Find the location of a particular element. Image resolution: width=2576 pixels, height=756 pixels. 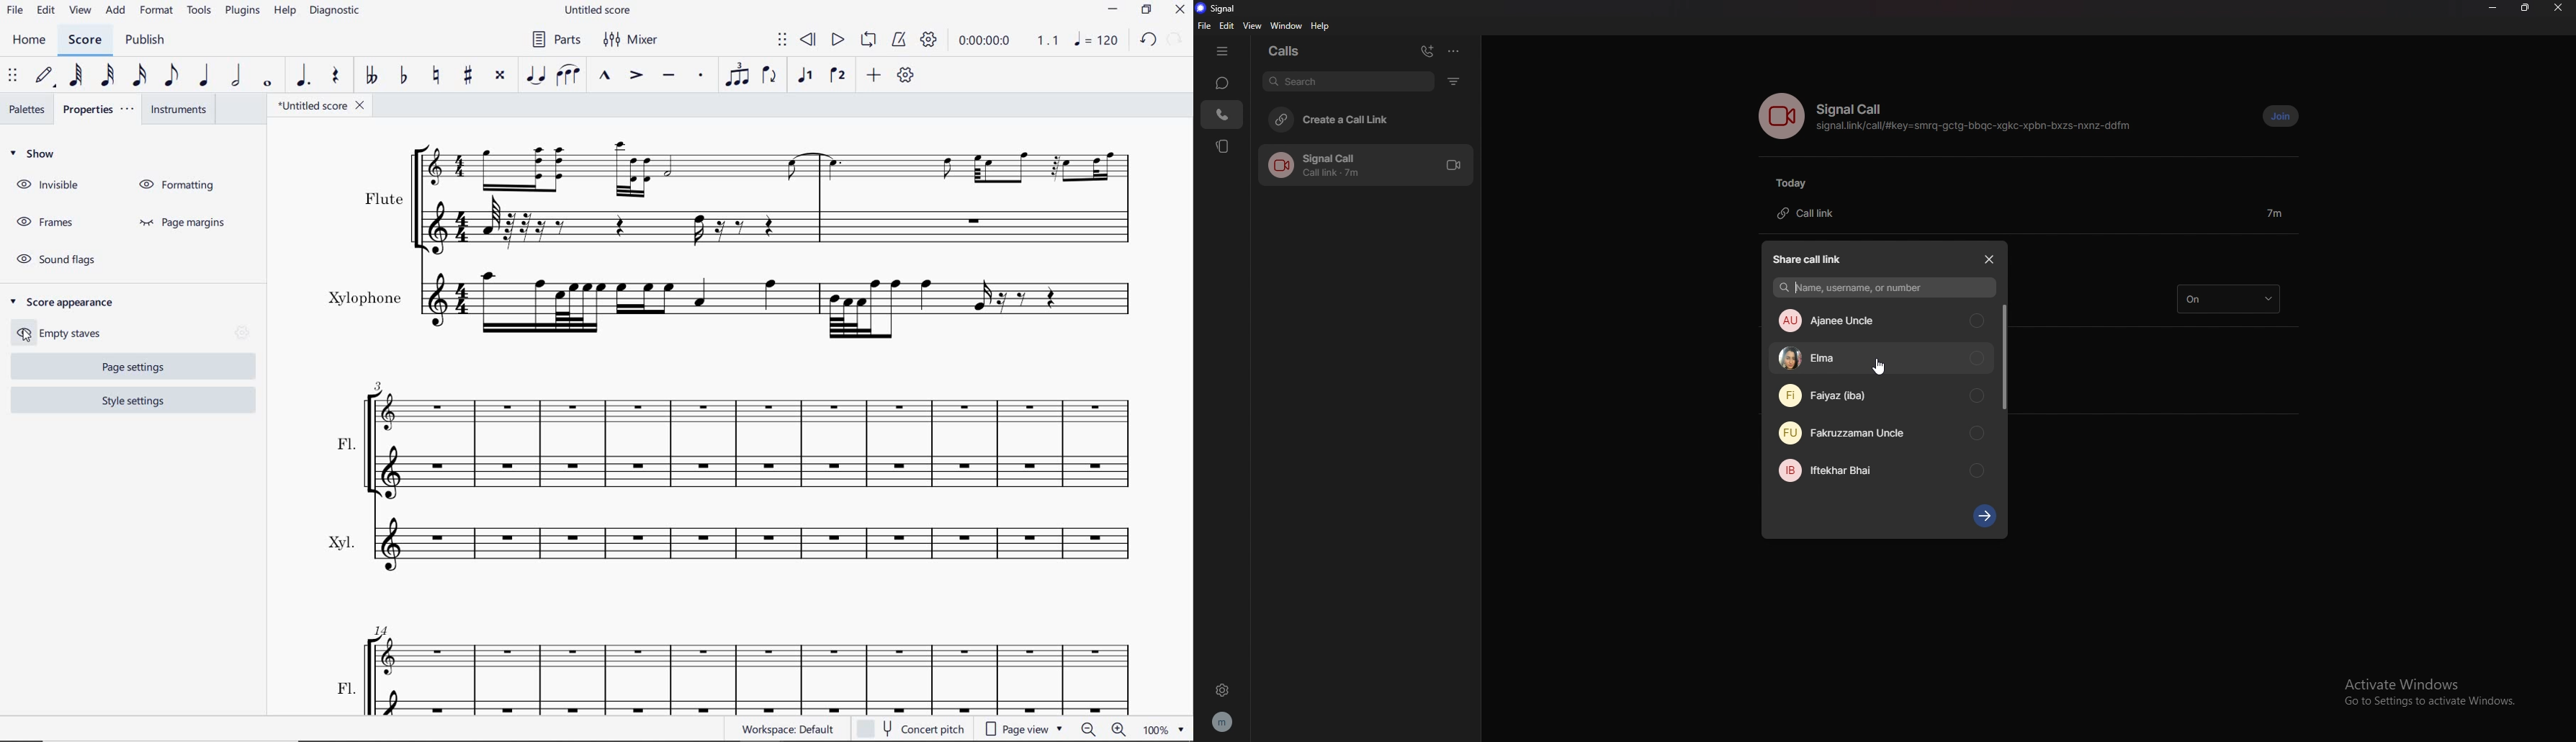

minimize is located at coordinates (2492, 8).